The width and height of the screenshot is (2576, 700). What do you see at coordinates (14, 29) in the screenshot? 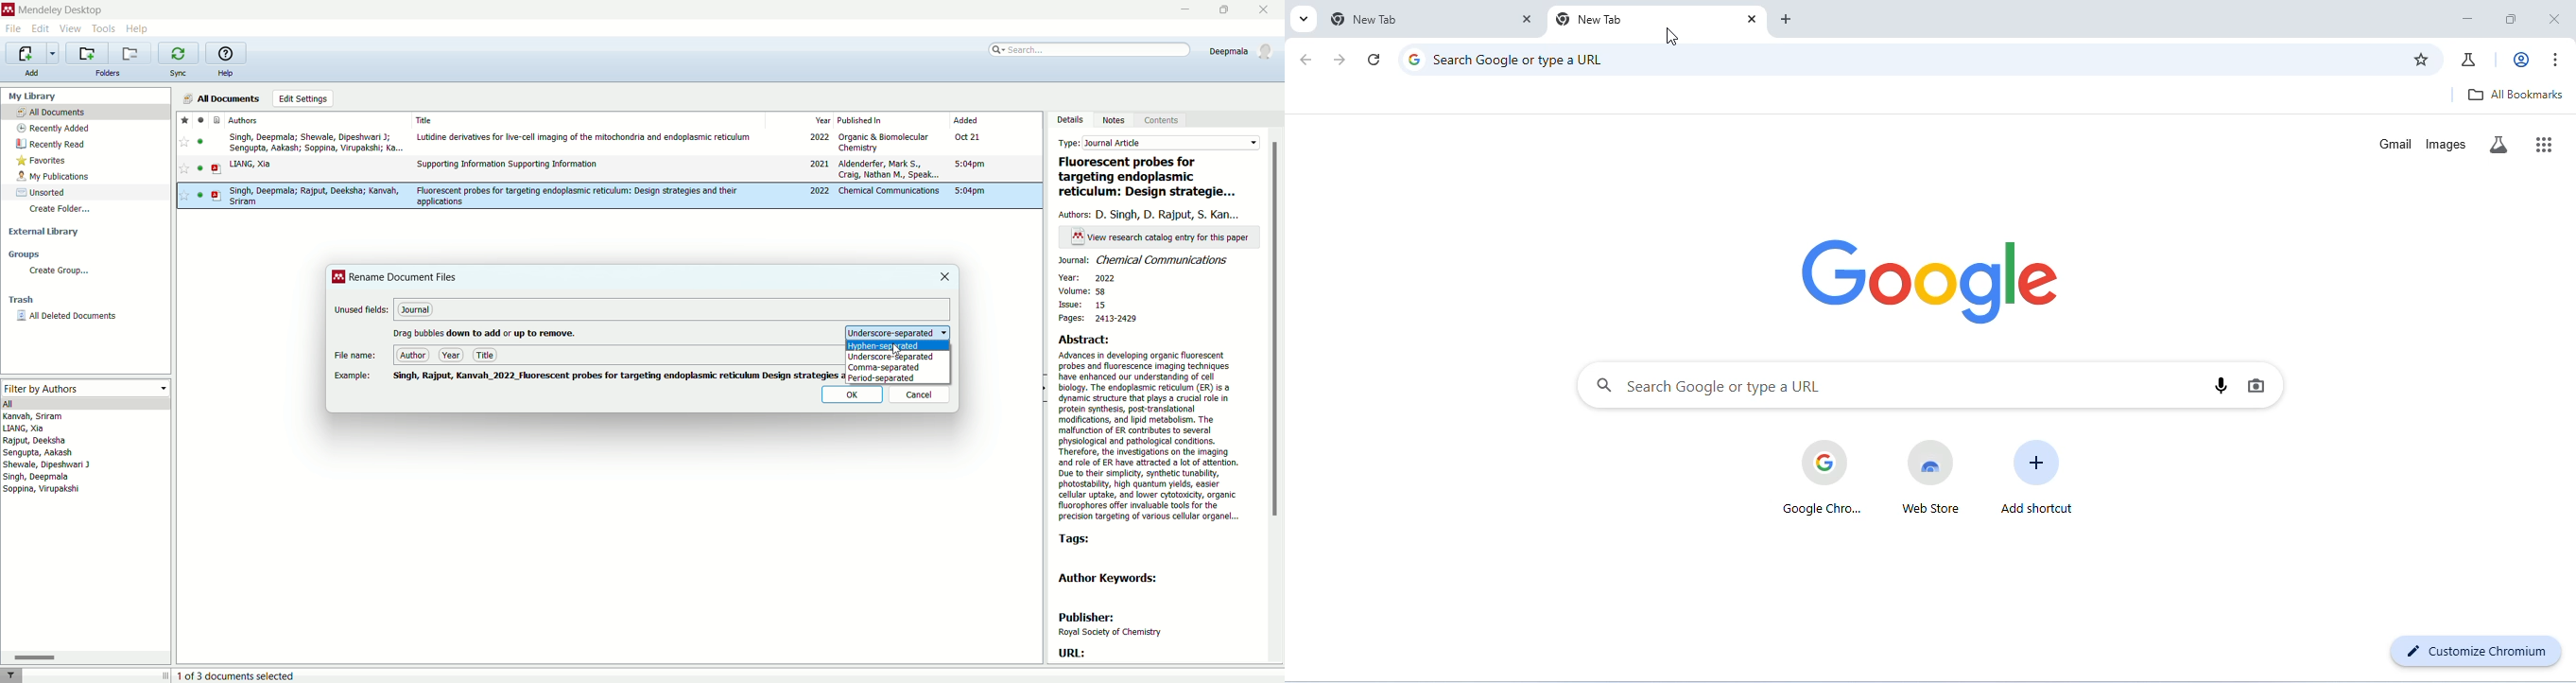
I see `file` at bounding box center [14, 29].